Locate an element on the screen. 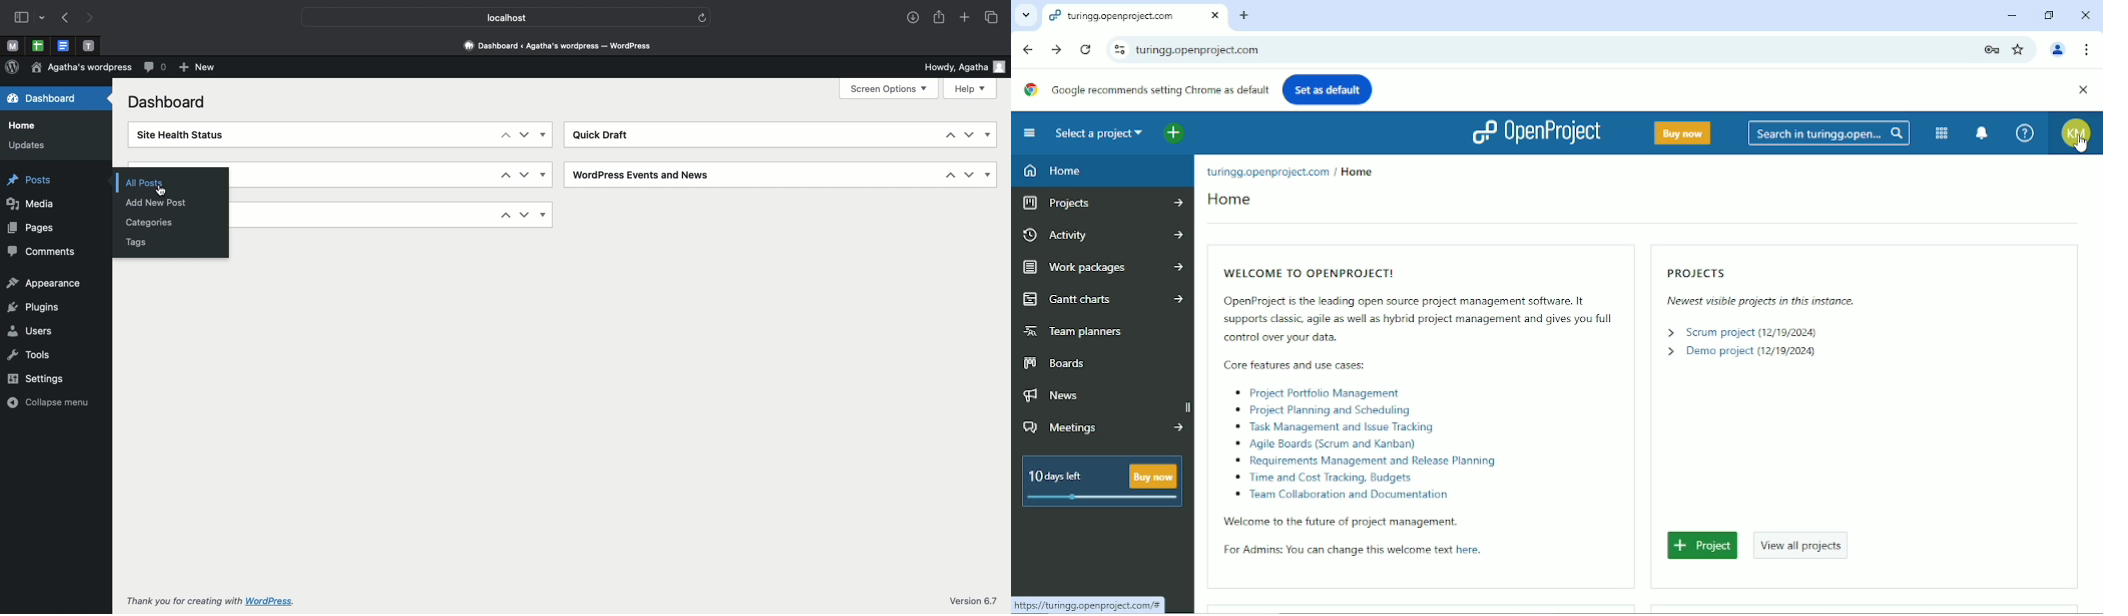 The width and height of the screenshot is (2128, 616).  is located at coordinates (969, 136).